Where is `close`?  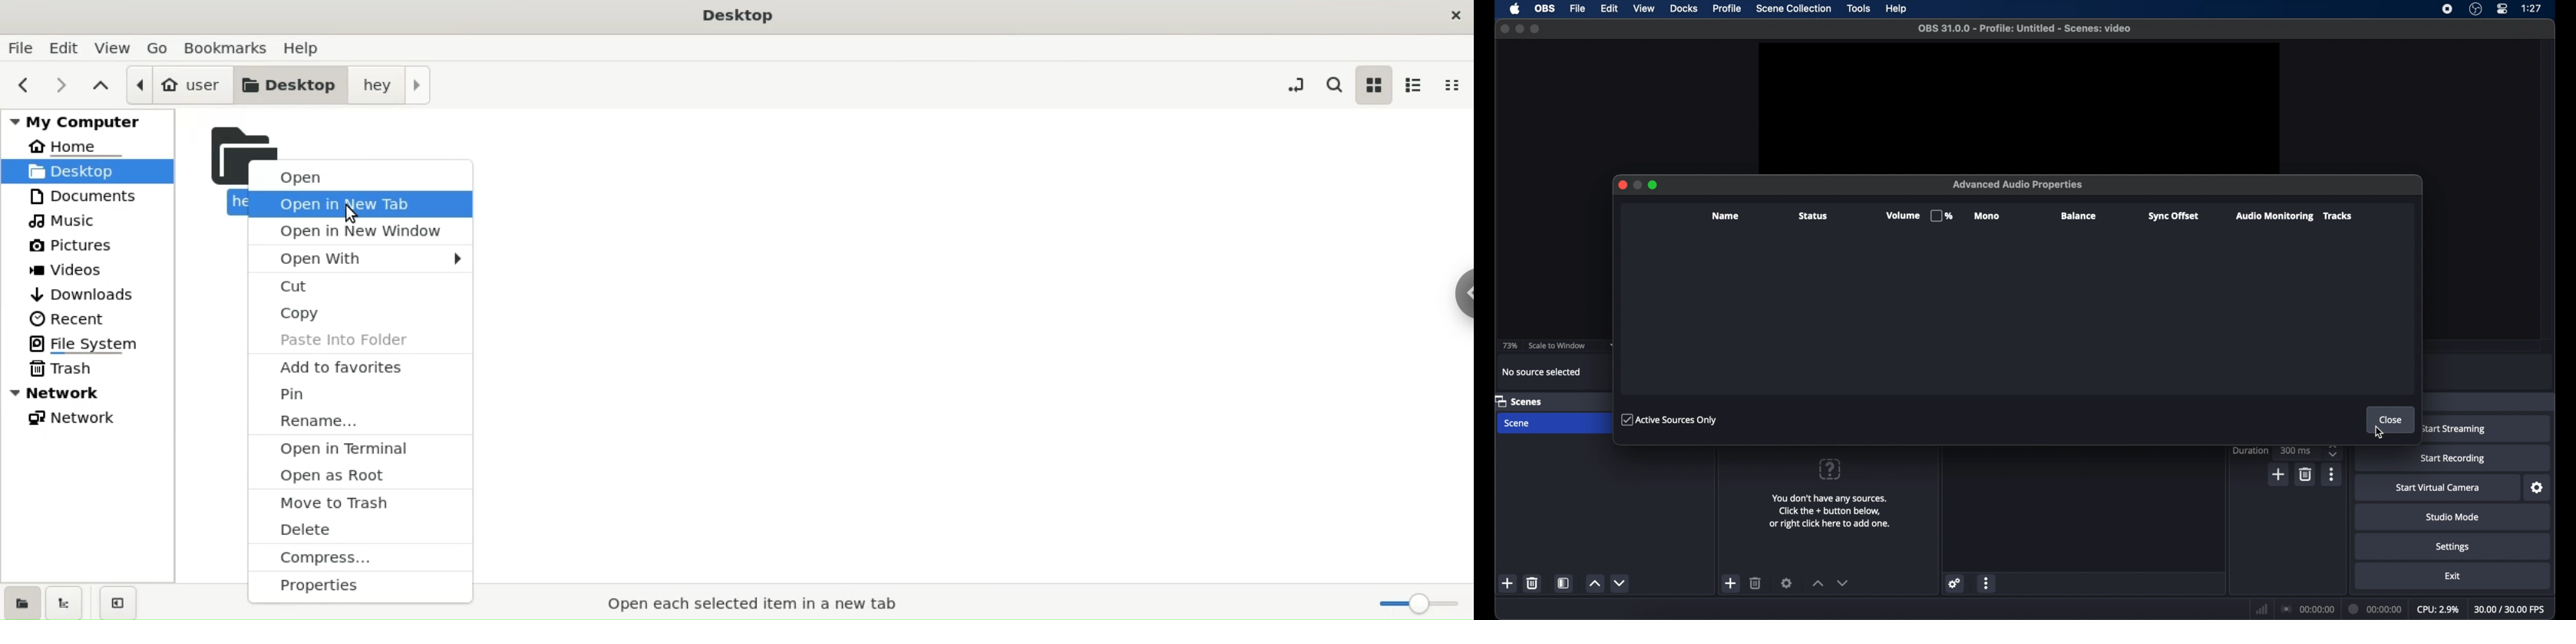
close is located at coordinates (2391, 420).